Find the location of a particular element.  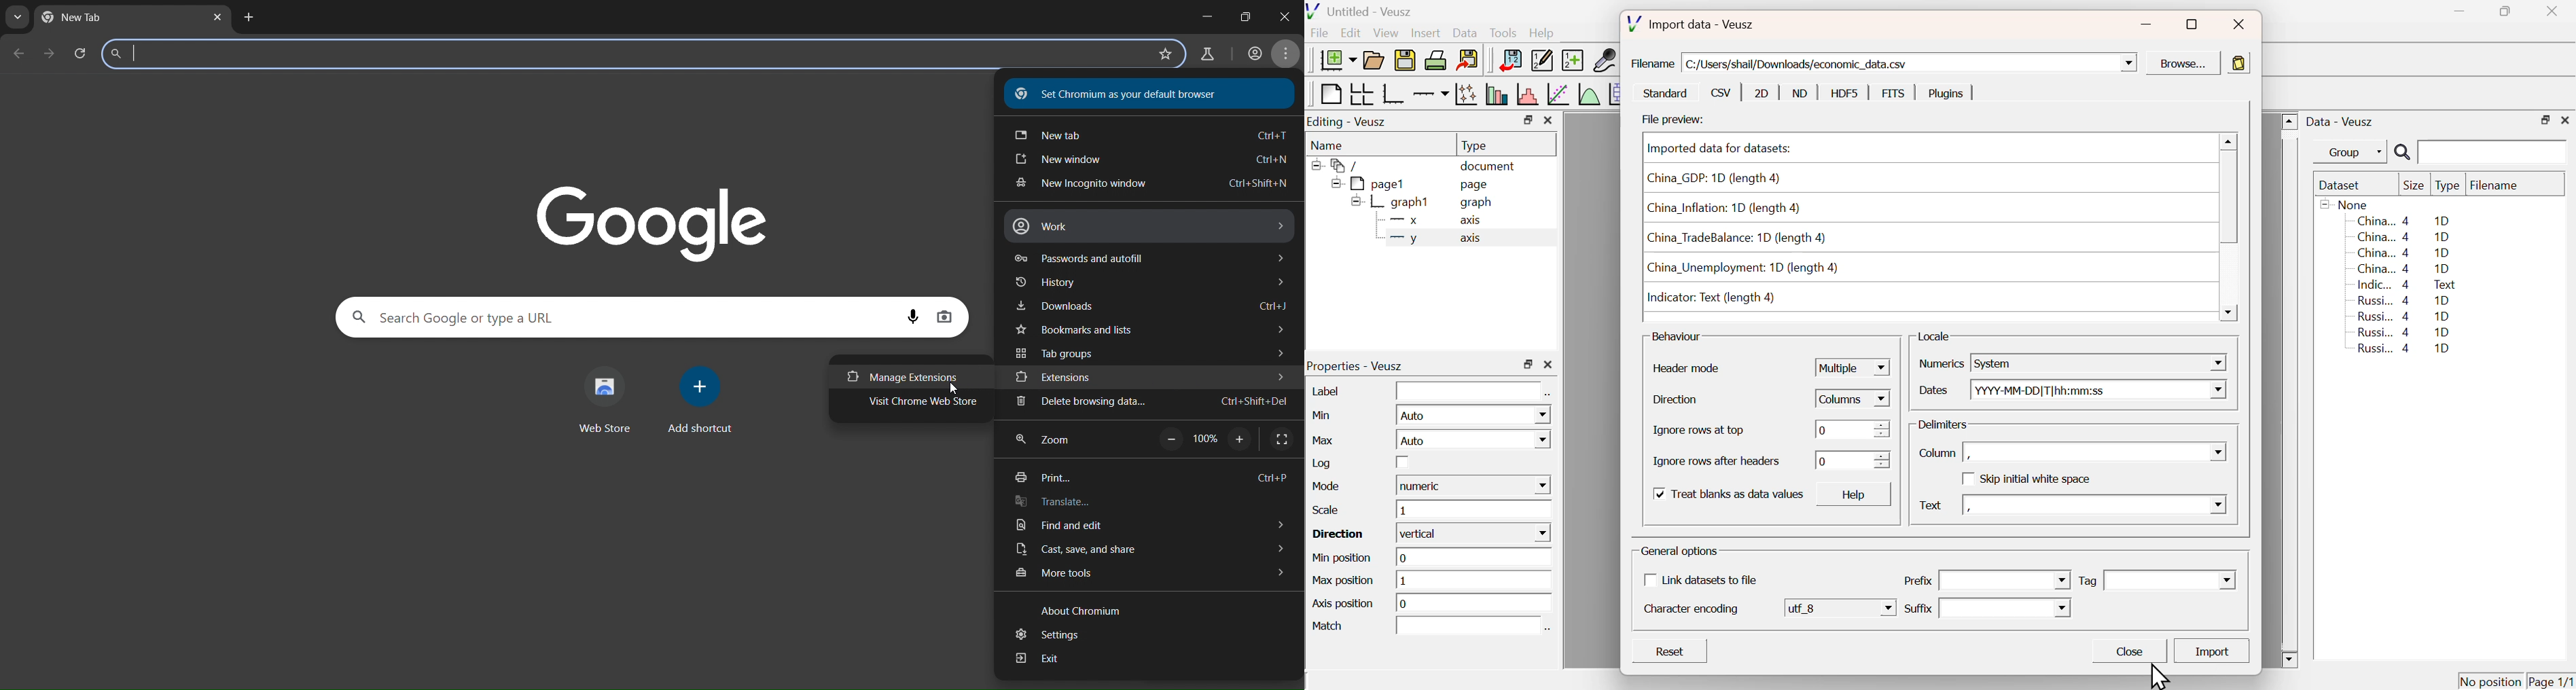

Max is located at coordinates (1325, 440).